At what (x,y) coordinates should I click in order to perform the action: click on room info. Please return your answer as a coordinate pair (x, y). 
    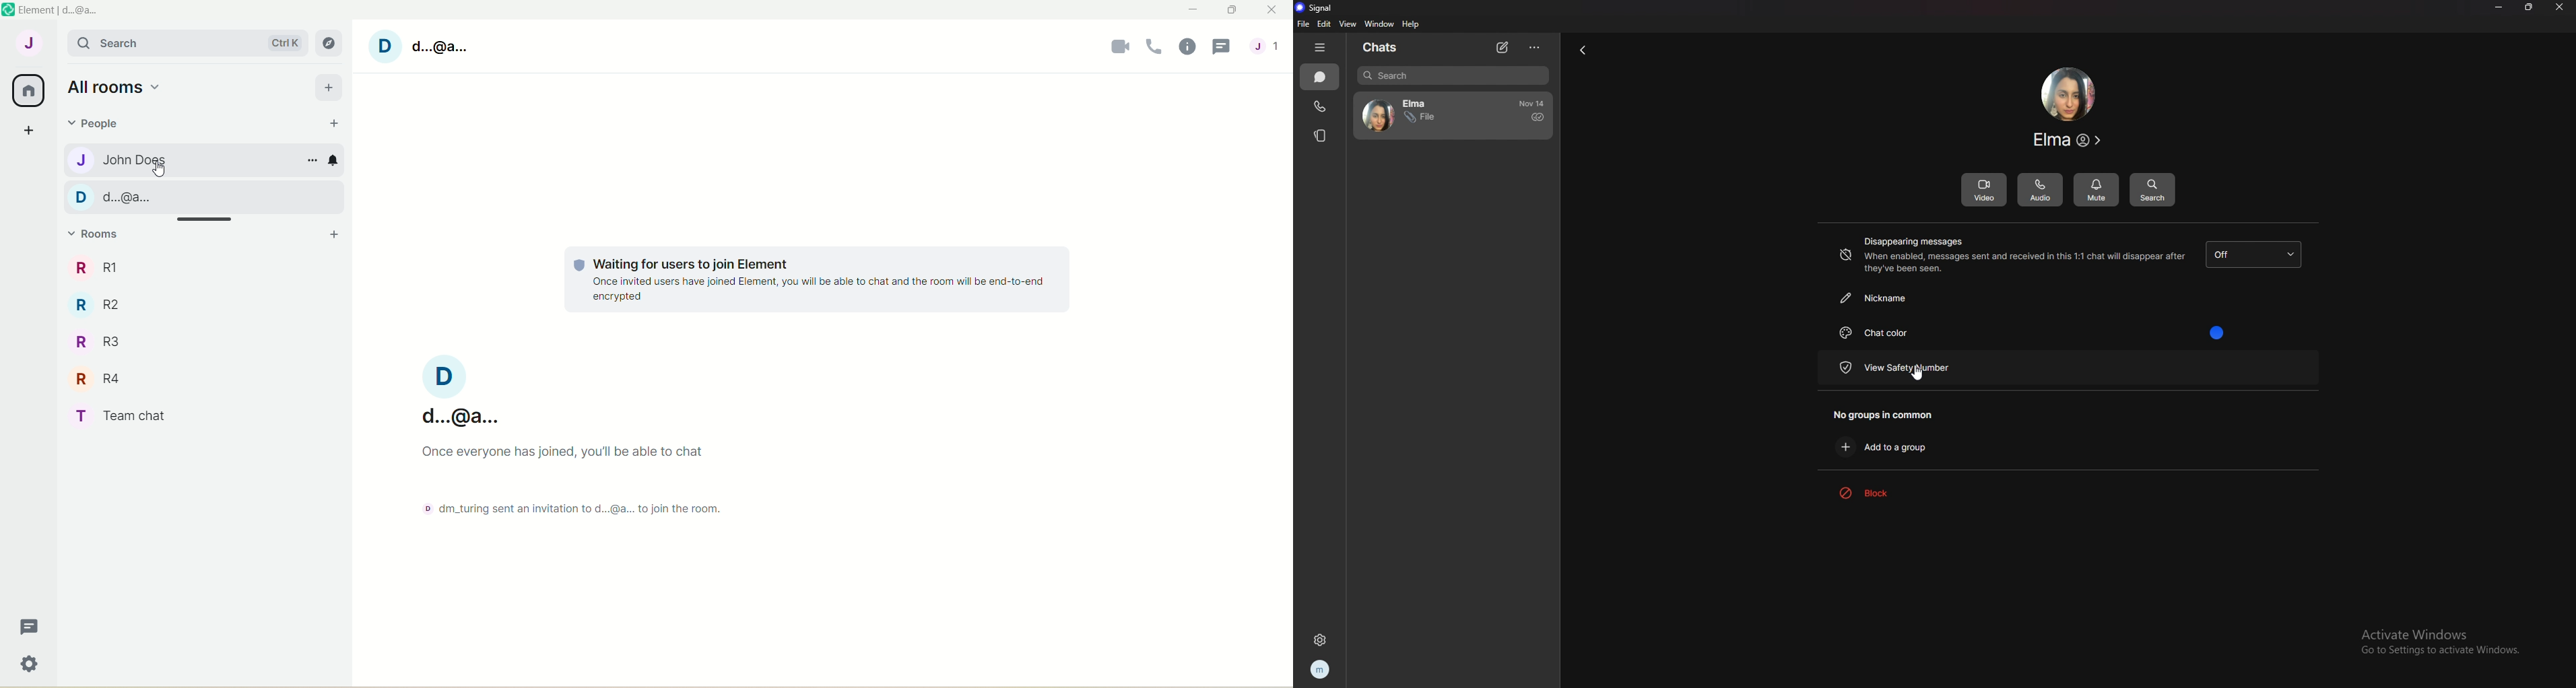
    Looking at the image, I should click on (1185, 49).